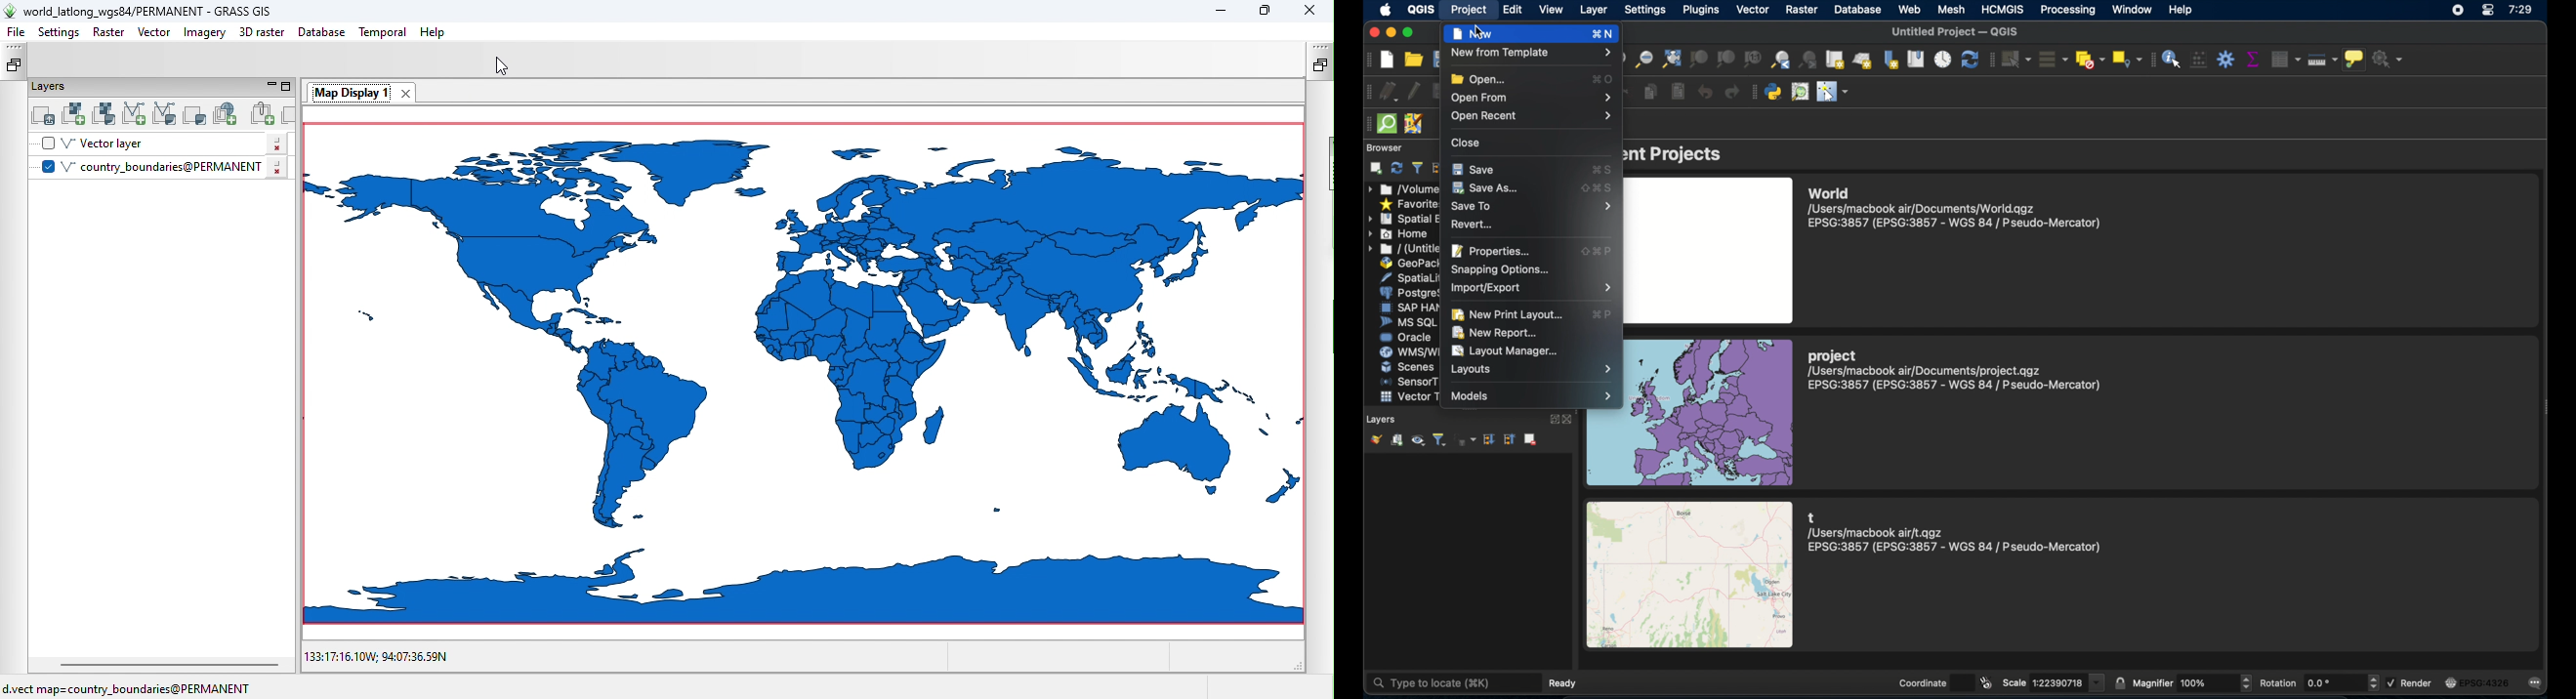 The width and height of the screenshot is (2576, 700). Describe the element at coordinates (1473, 225) in the screenshot. I see `revert` at that location.